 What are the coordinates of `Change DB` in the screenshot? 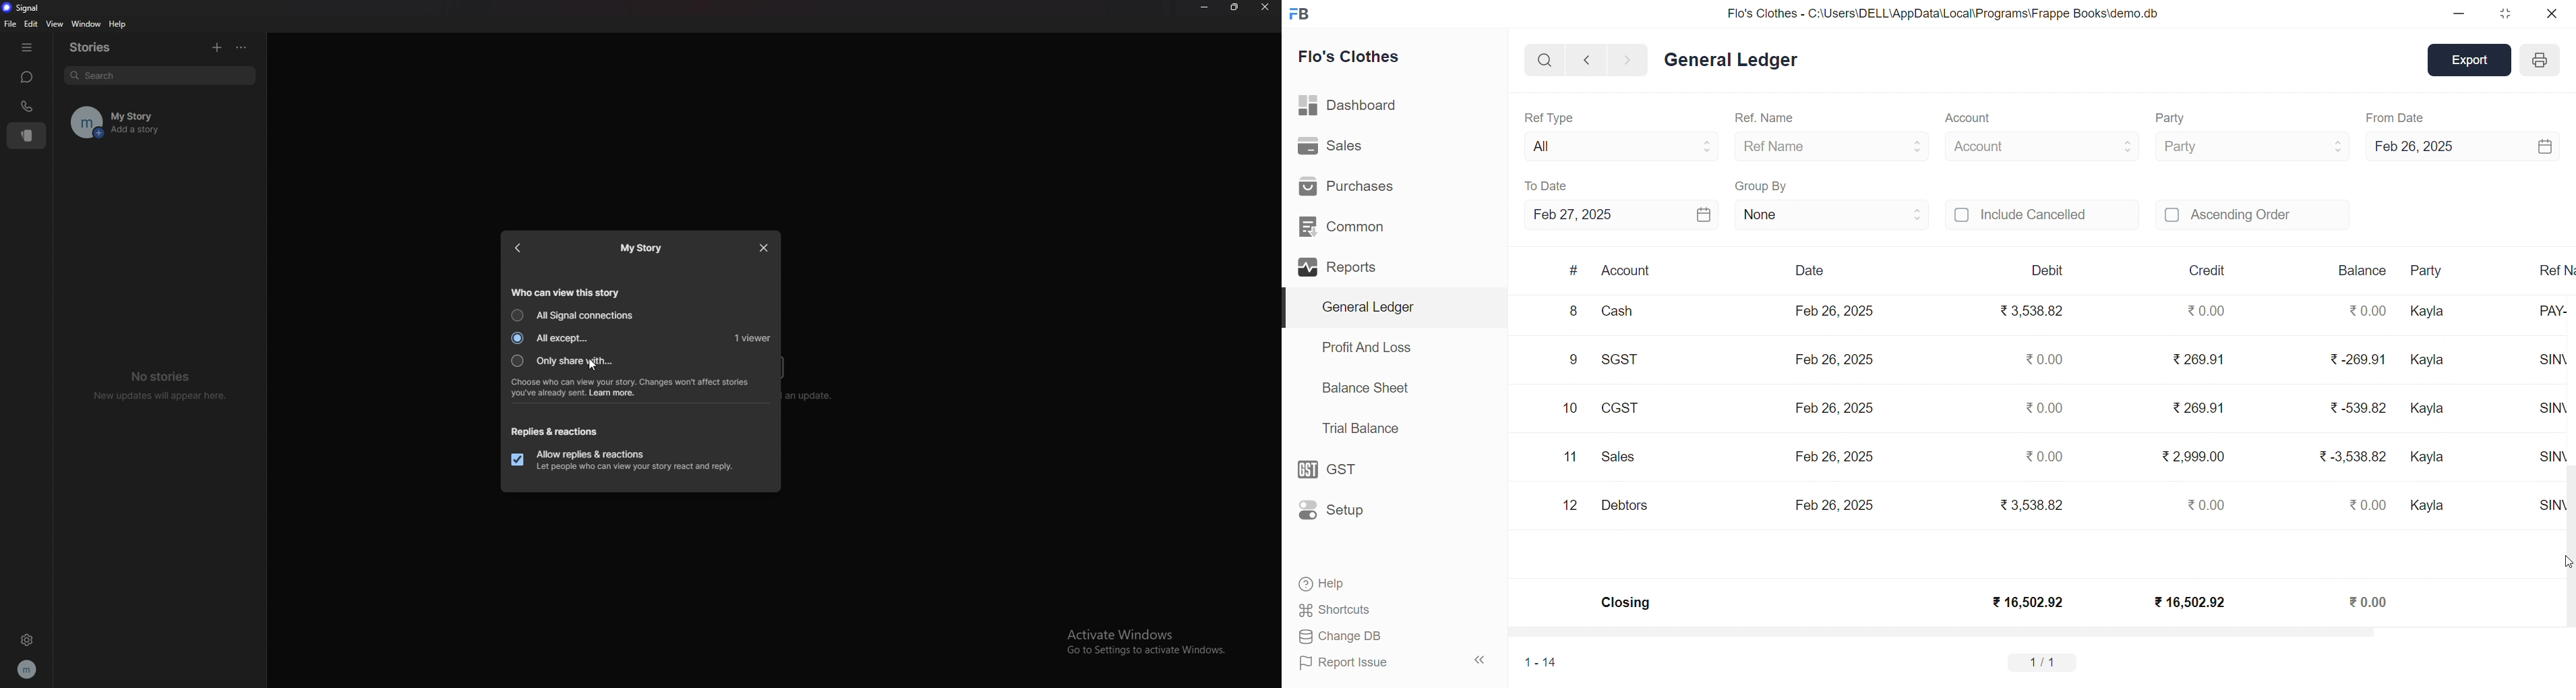 It's located at (1338, 635).